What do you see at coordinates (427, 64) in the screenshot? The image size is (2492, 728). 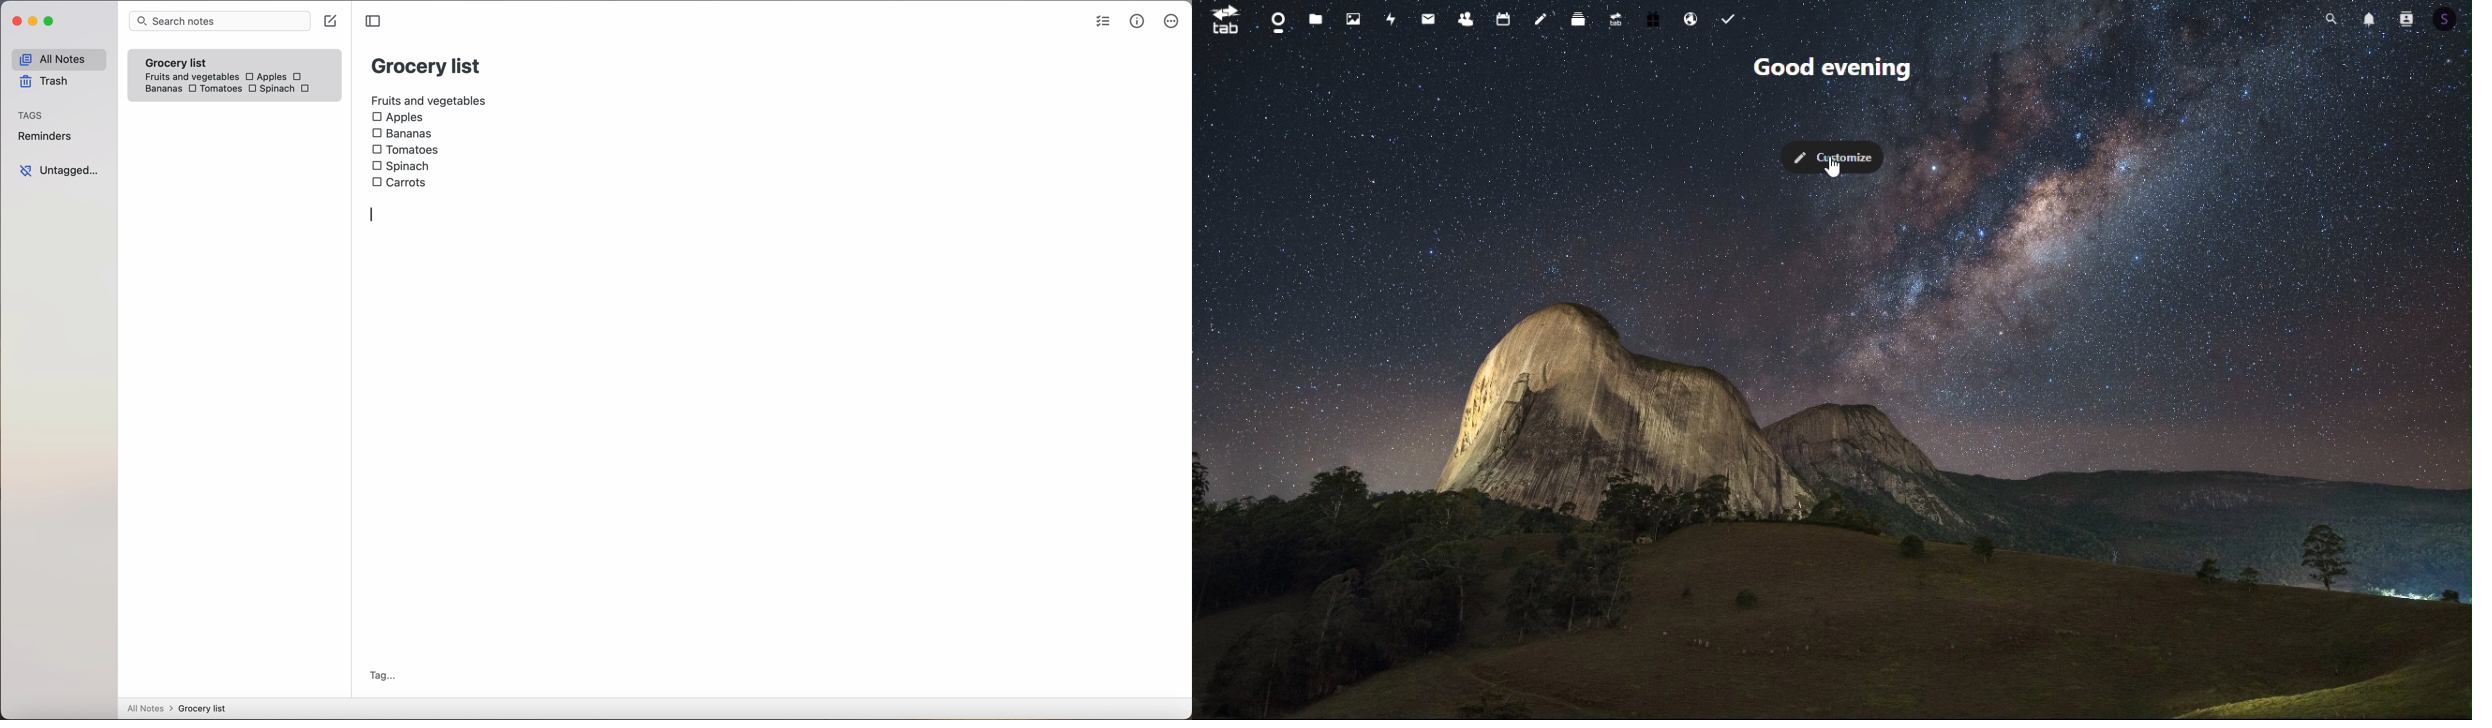 I see `grocery list` at bounding box center [427, 64].